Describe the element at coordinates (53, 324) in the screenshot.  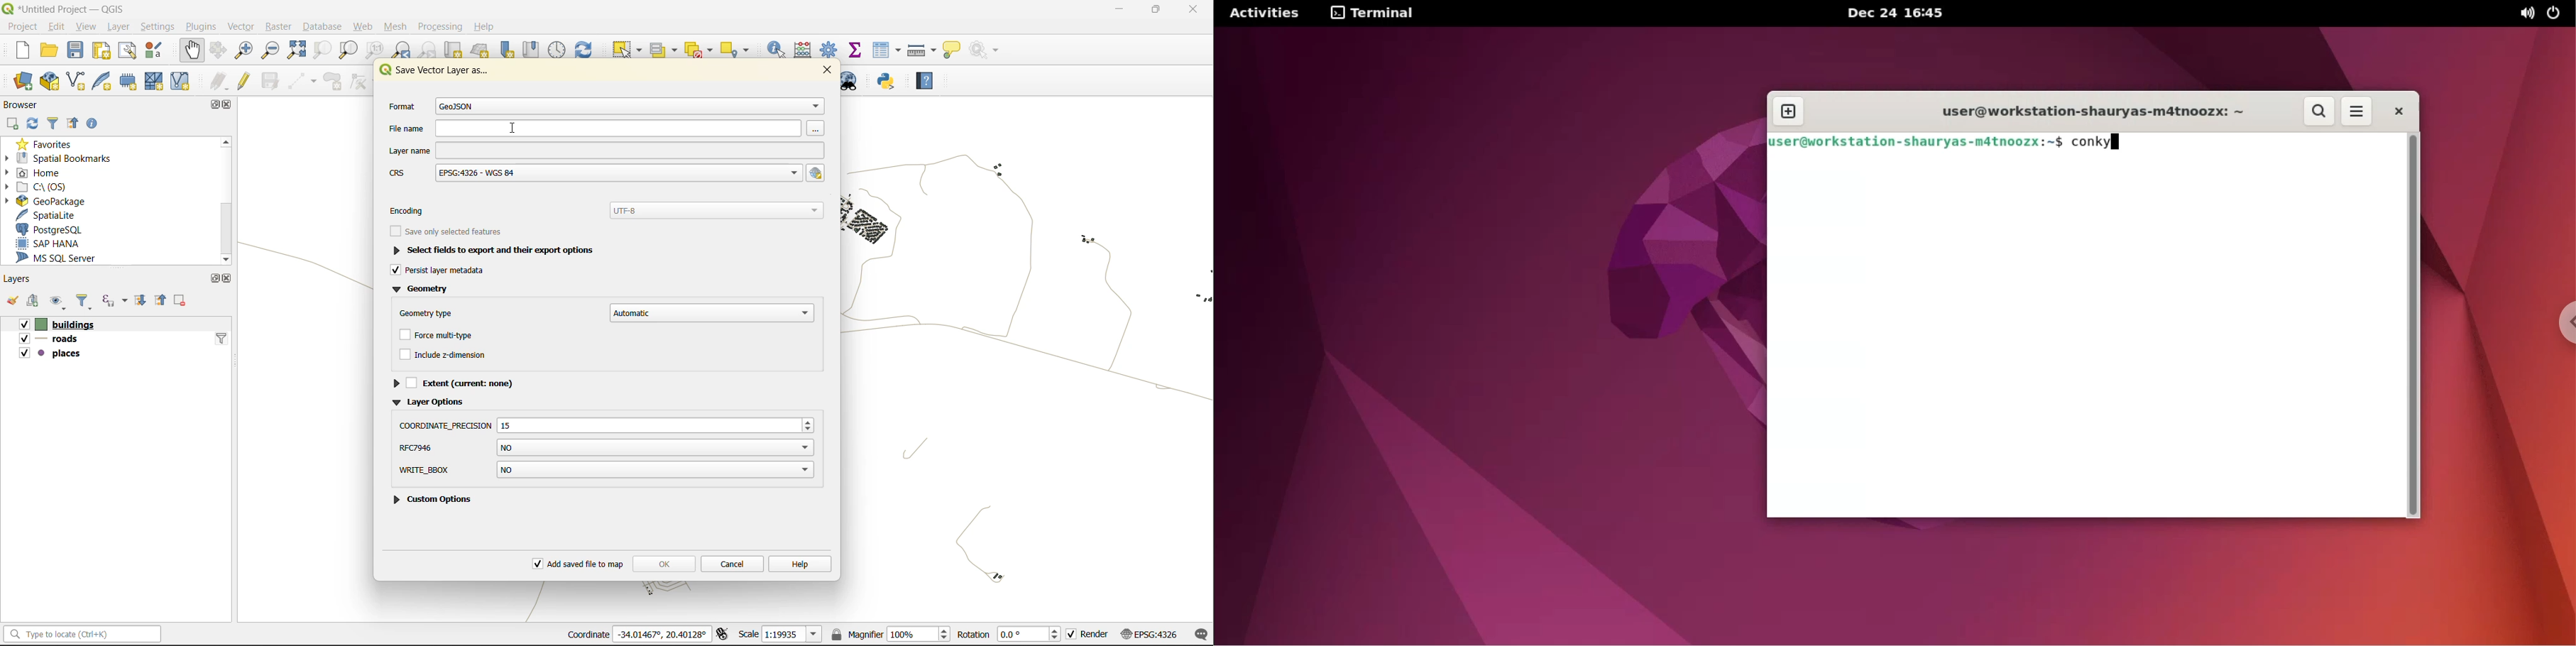
I see `buildings` at that location.